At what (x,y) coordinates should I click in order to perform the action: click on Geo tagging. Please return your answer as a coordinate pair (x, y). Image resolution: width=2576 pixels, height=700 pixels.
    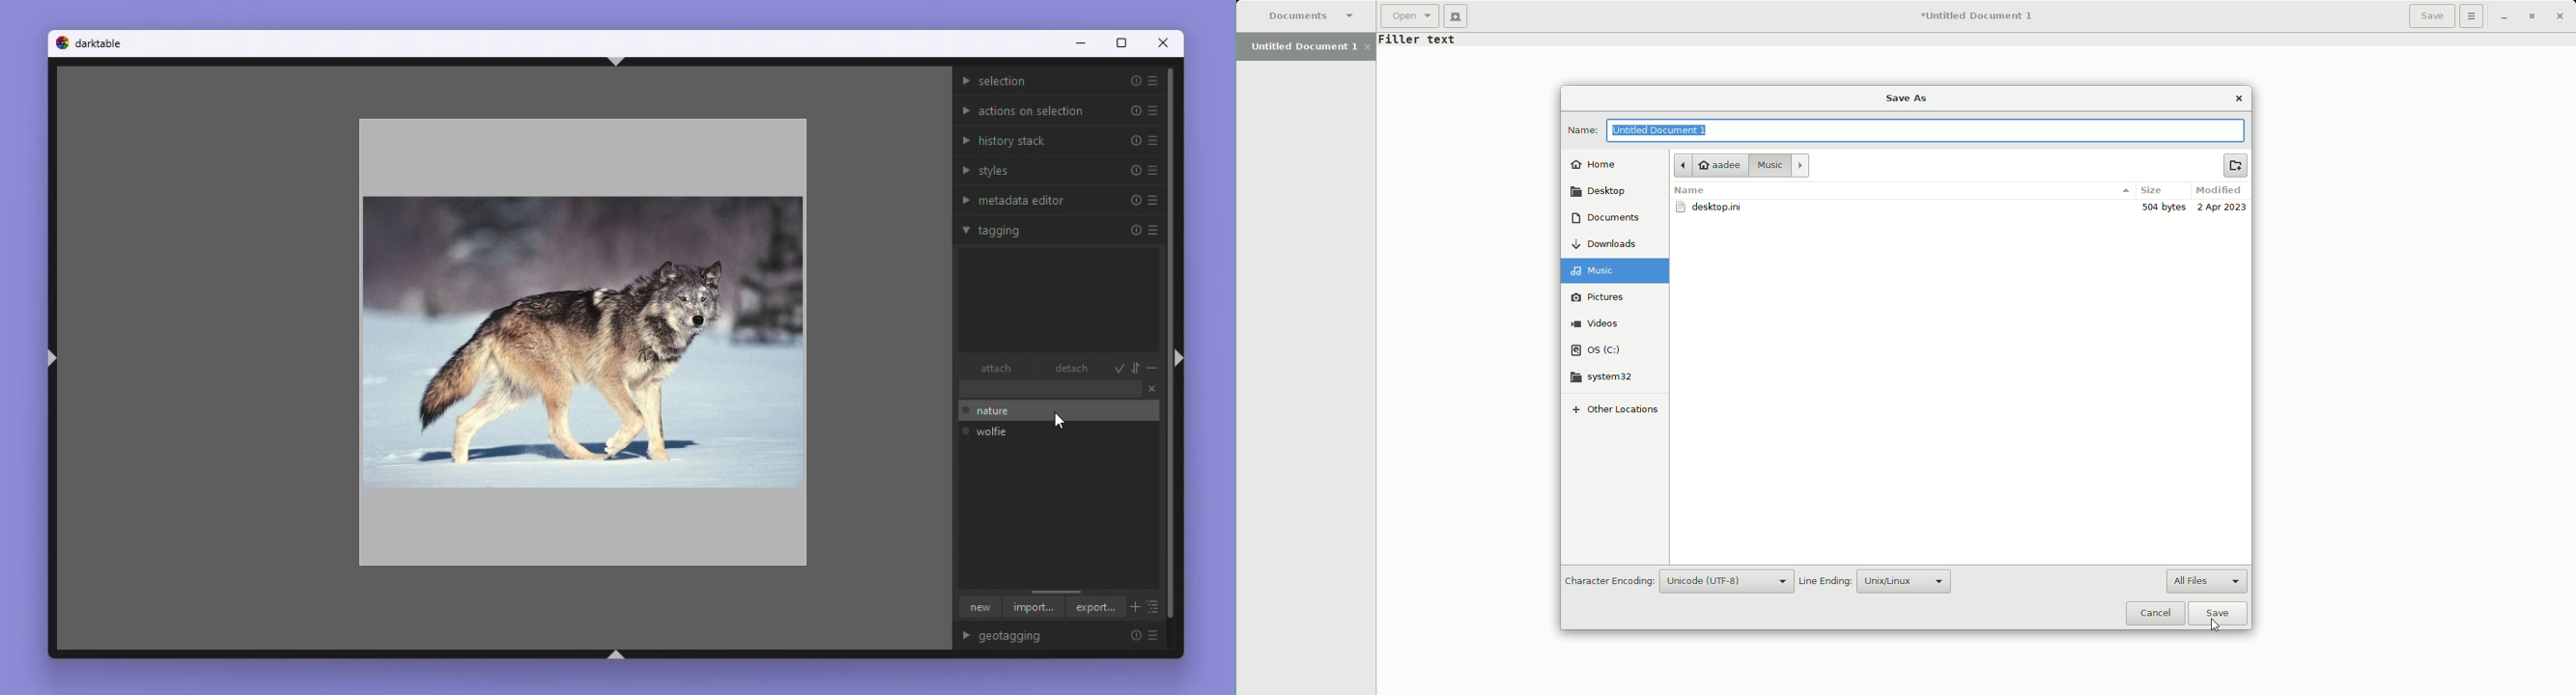
    Looking at the image, I should click on (1066, 637).